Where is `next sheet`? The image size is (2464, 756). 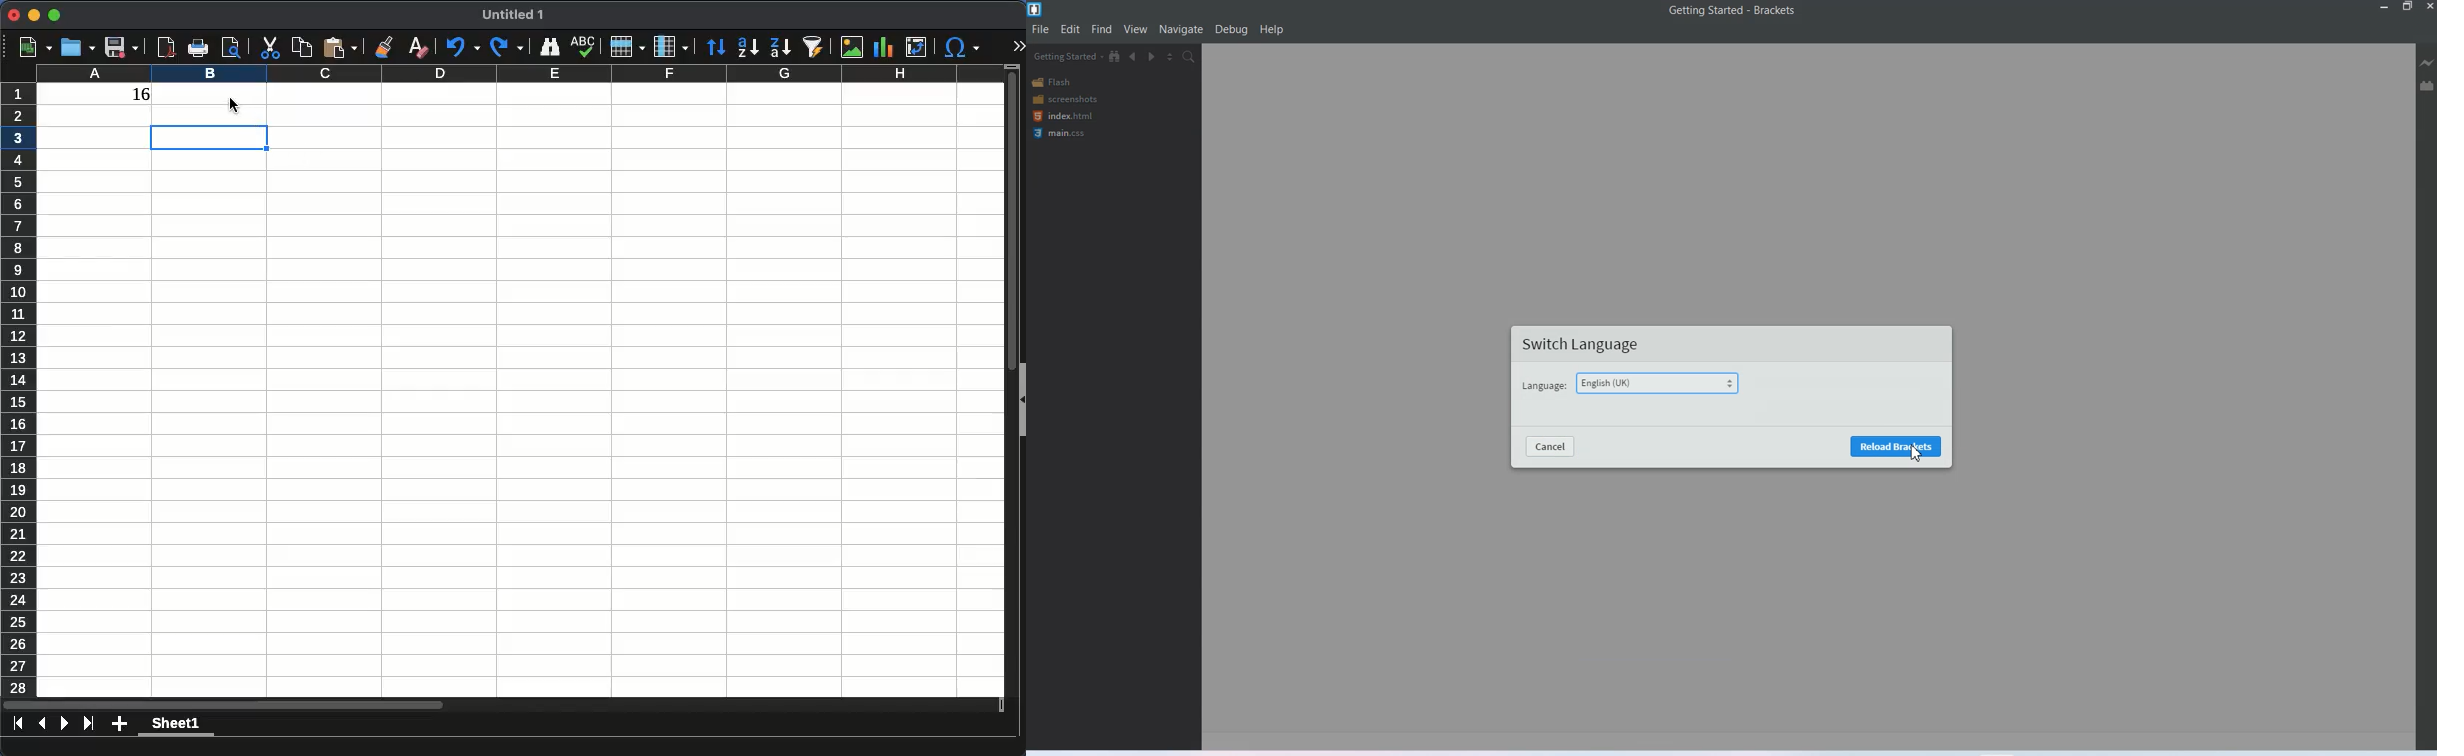
next sheet is located at coordinates (63, 723).